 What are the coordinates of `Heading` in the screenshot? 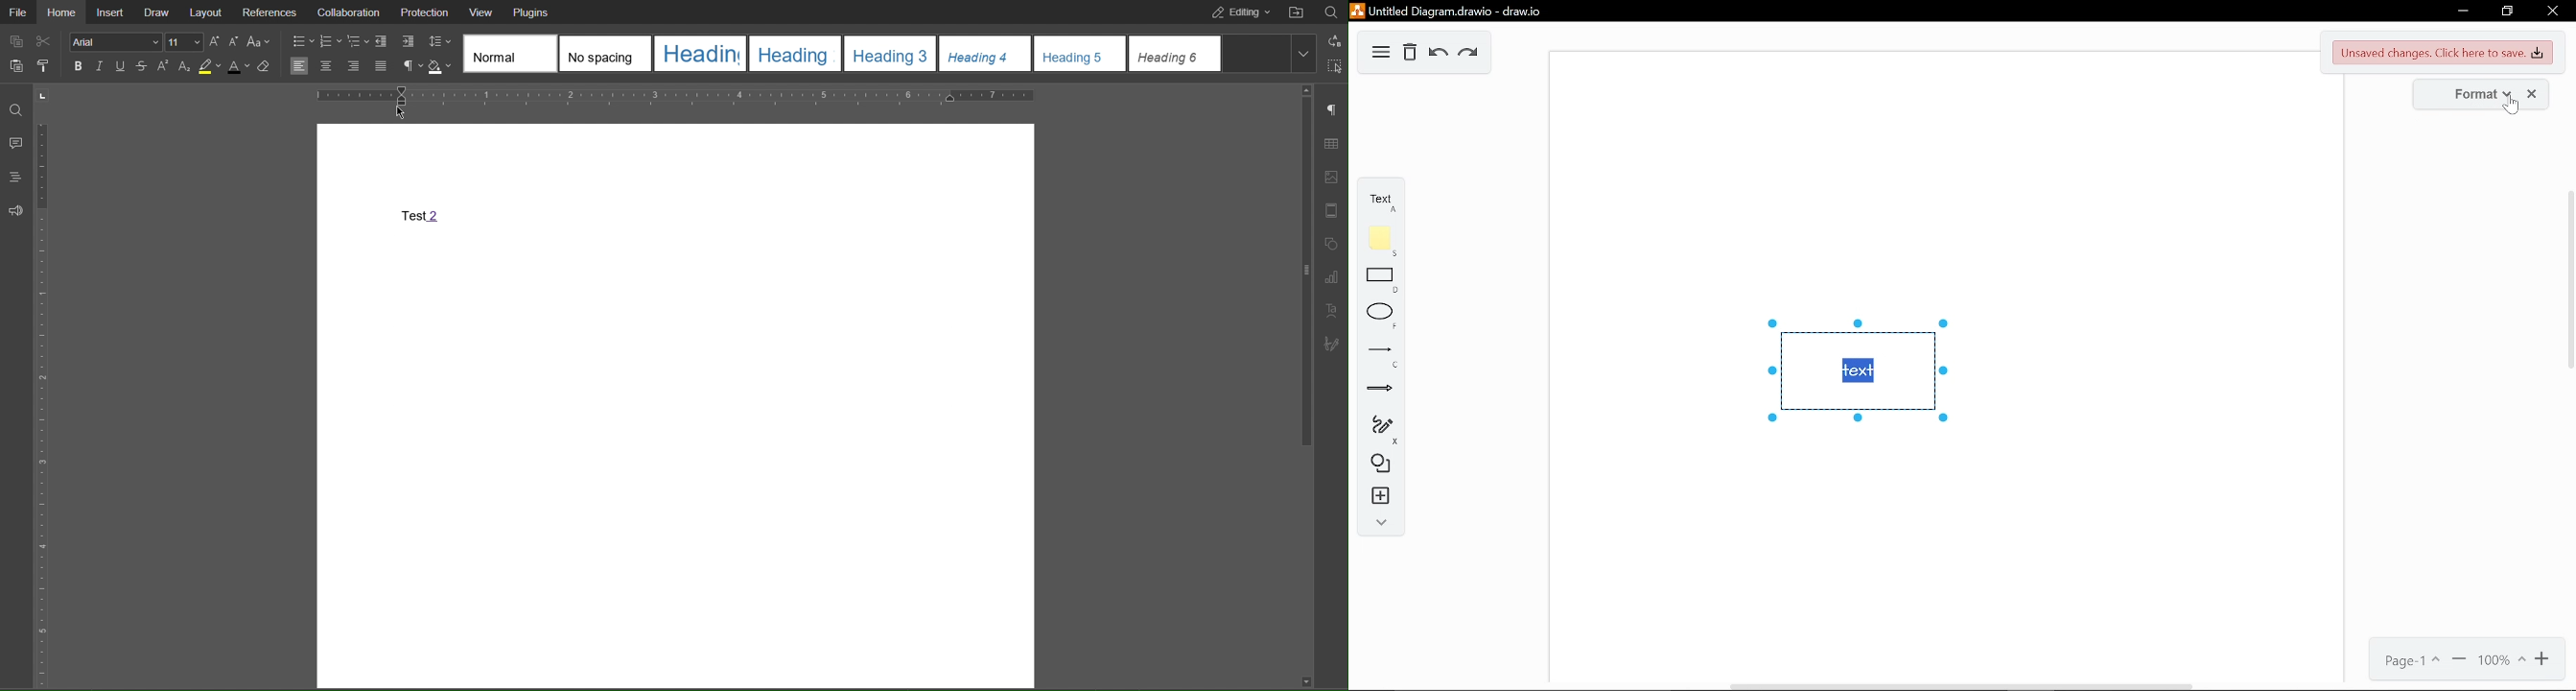 It's located at (795, 53).